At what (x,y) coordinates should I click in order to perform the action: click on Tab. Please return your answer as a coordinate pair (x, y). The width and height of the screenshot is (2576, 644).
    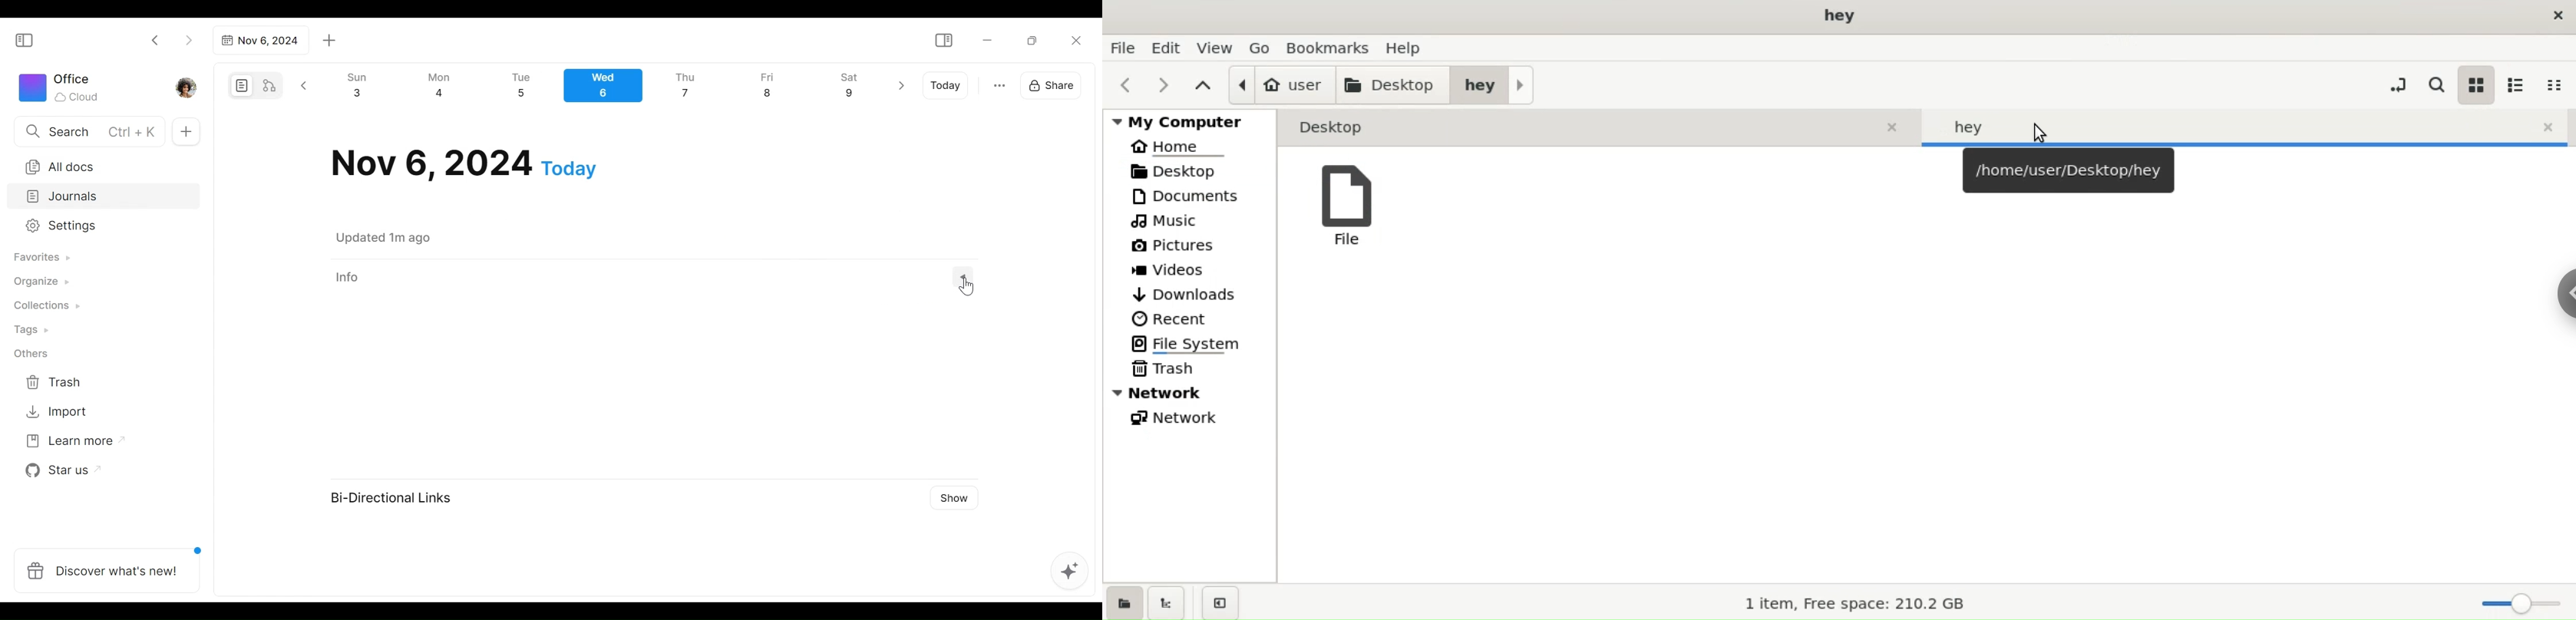
    Looking at the image, I should click on (259, 40).